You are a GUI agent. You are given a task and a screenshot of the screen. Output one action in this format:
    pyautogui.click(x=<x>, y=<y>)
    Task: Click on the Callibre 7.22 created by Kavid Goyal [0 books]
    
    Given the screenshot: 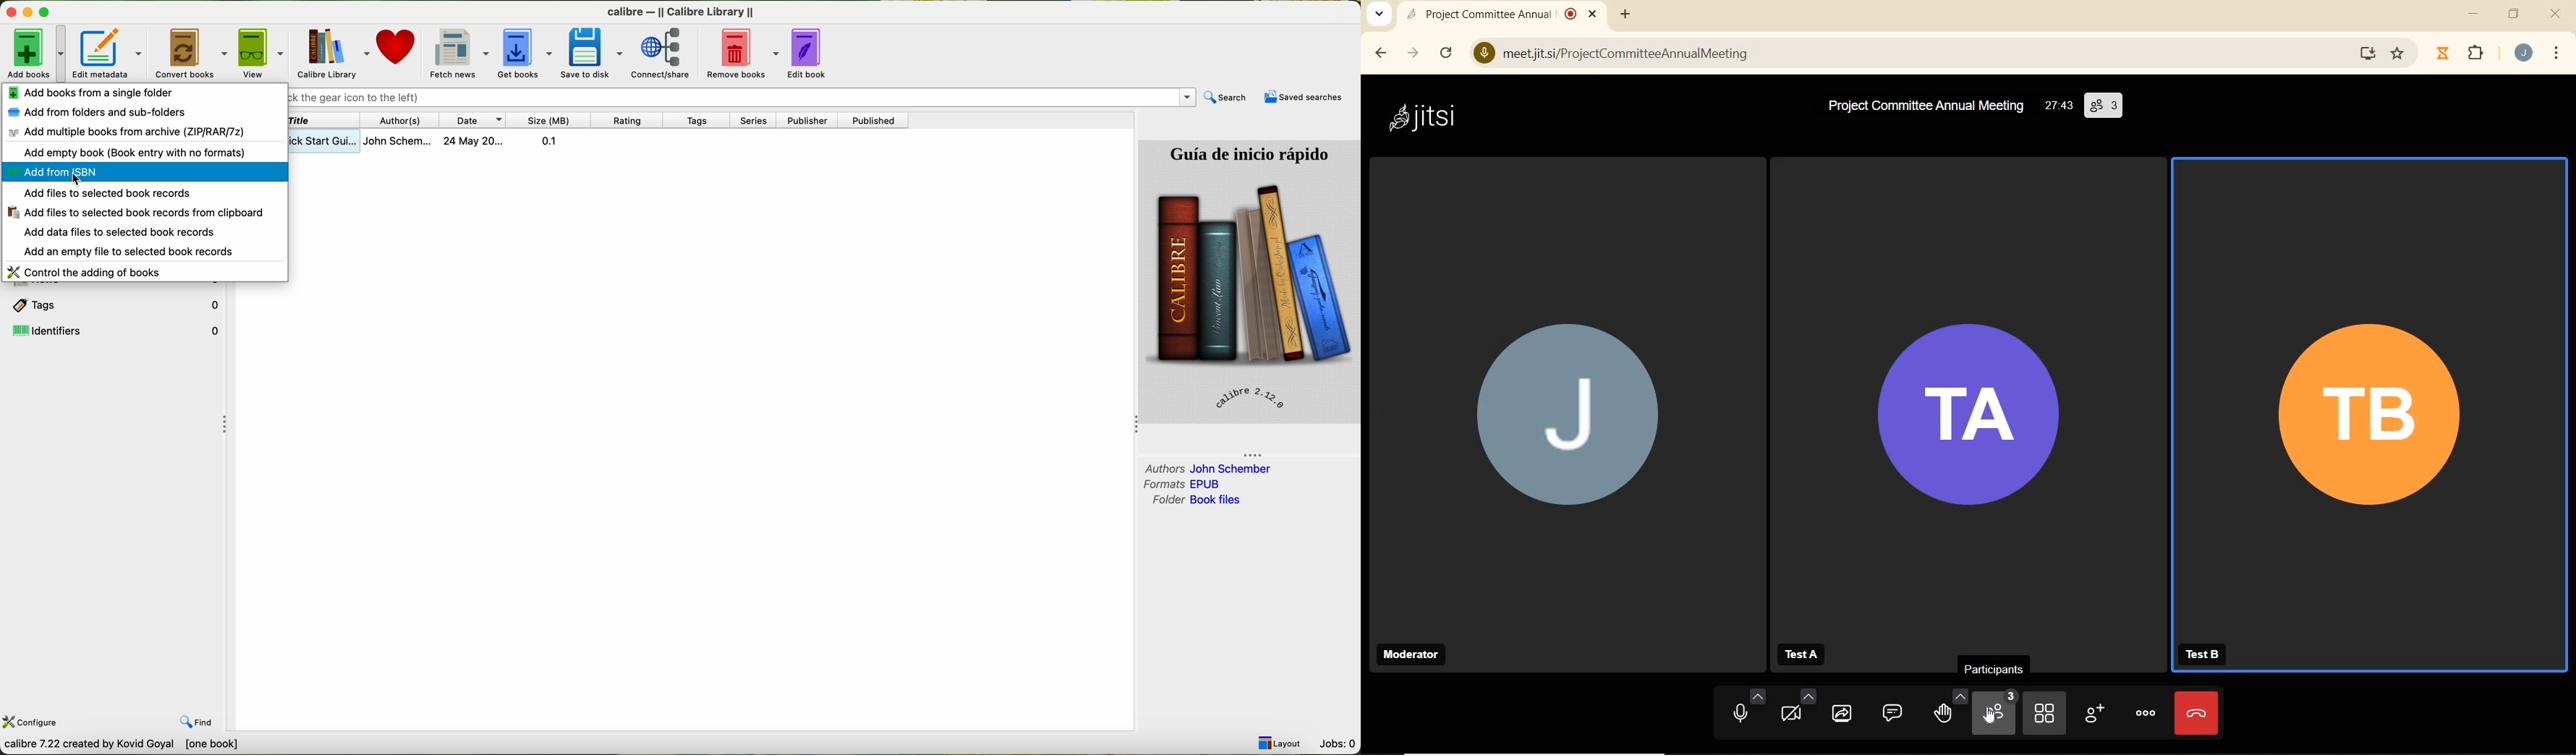 What is the action you would take?
    pyautogui.click(x=126, y=746)
    